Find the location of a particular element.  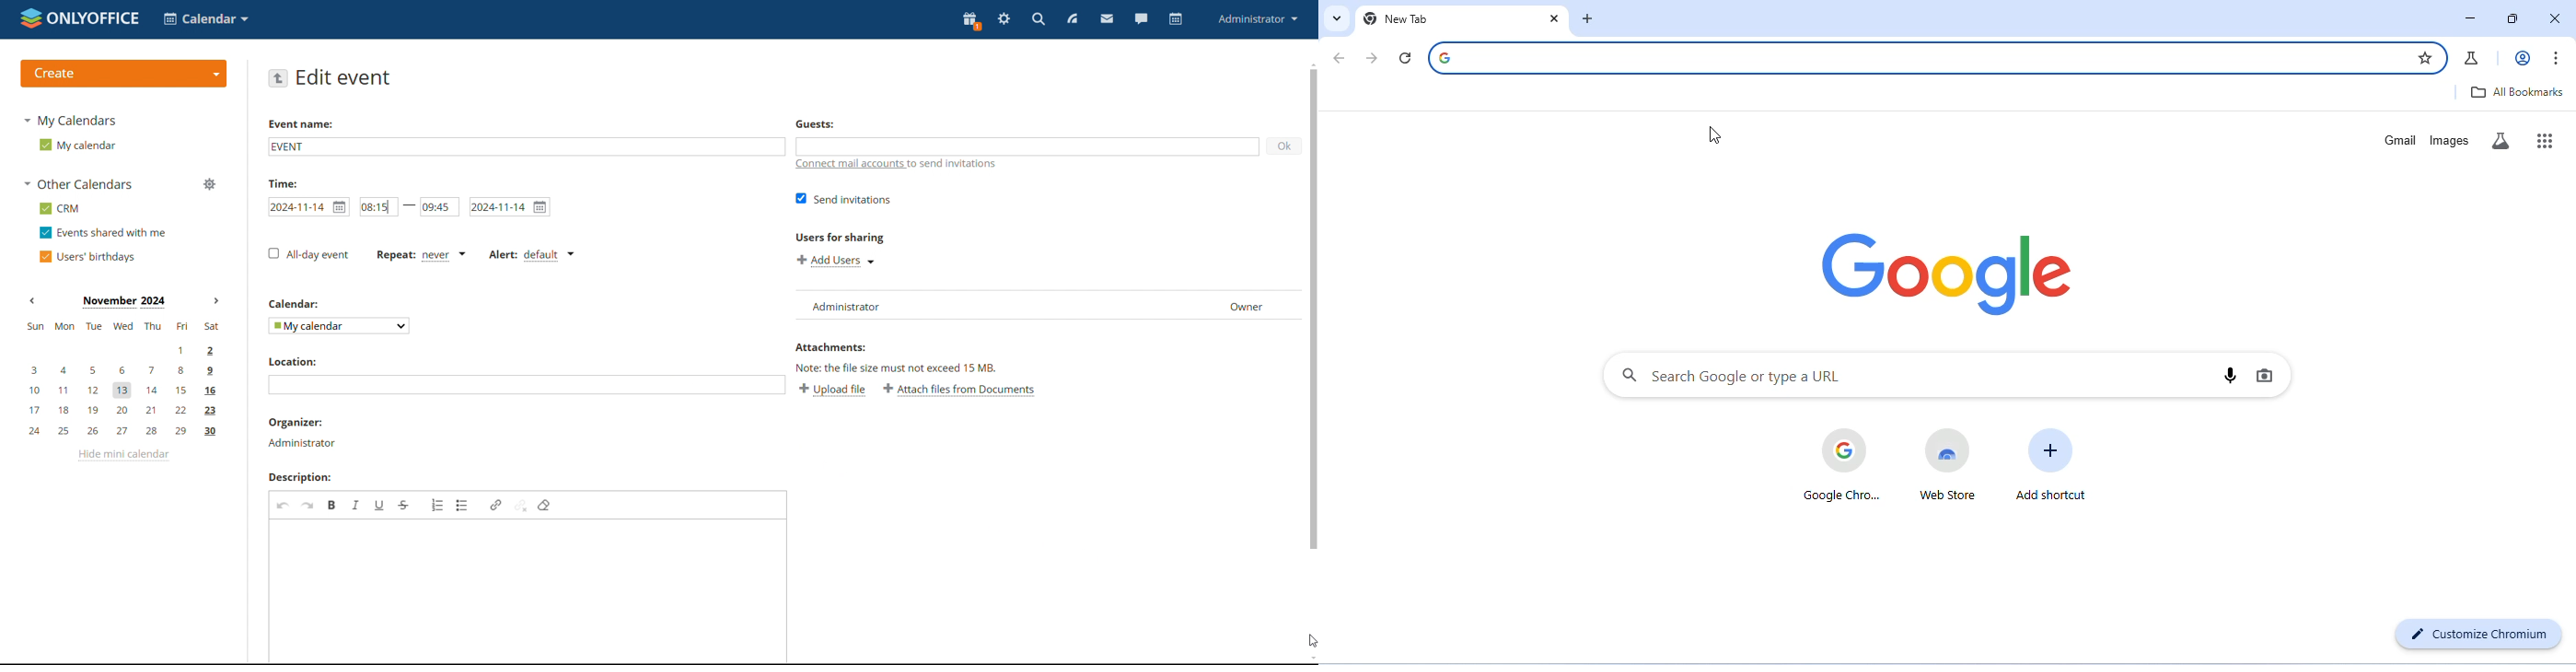

CRM is located at coordinates (60, 208).